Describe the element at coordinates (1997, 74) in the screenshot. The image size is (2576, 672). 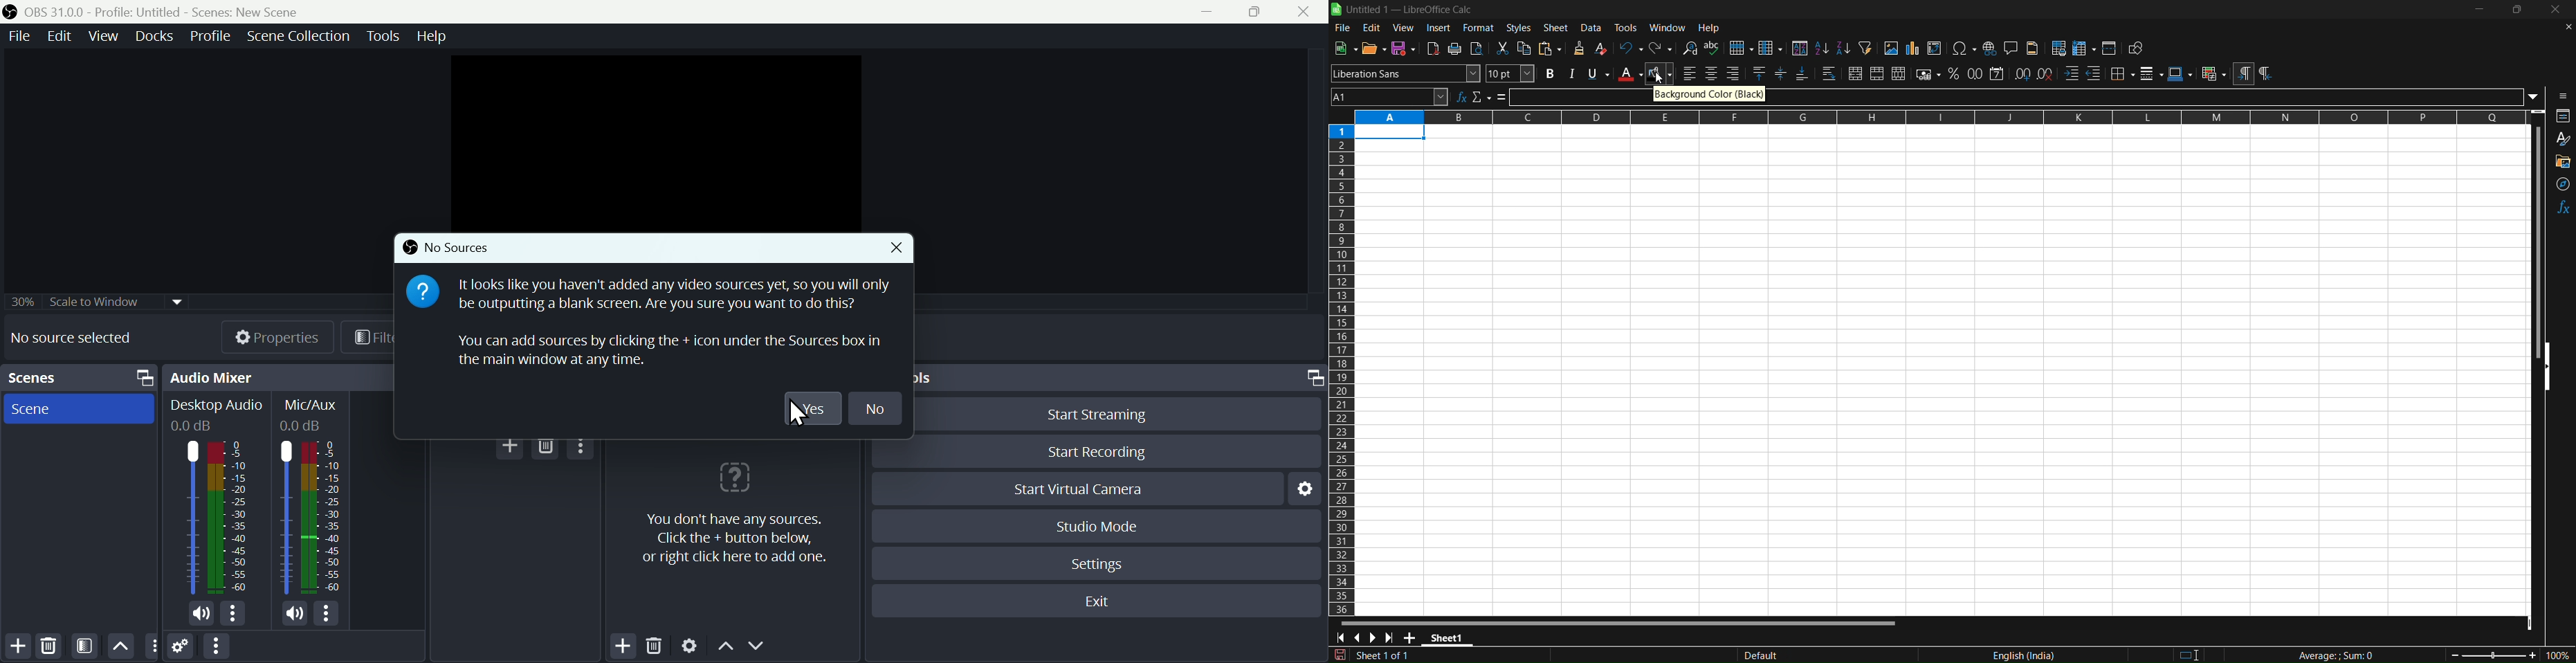
I see `format as date` at that location.